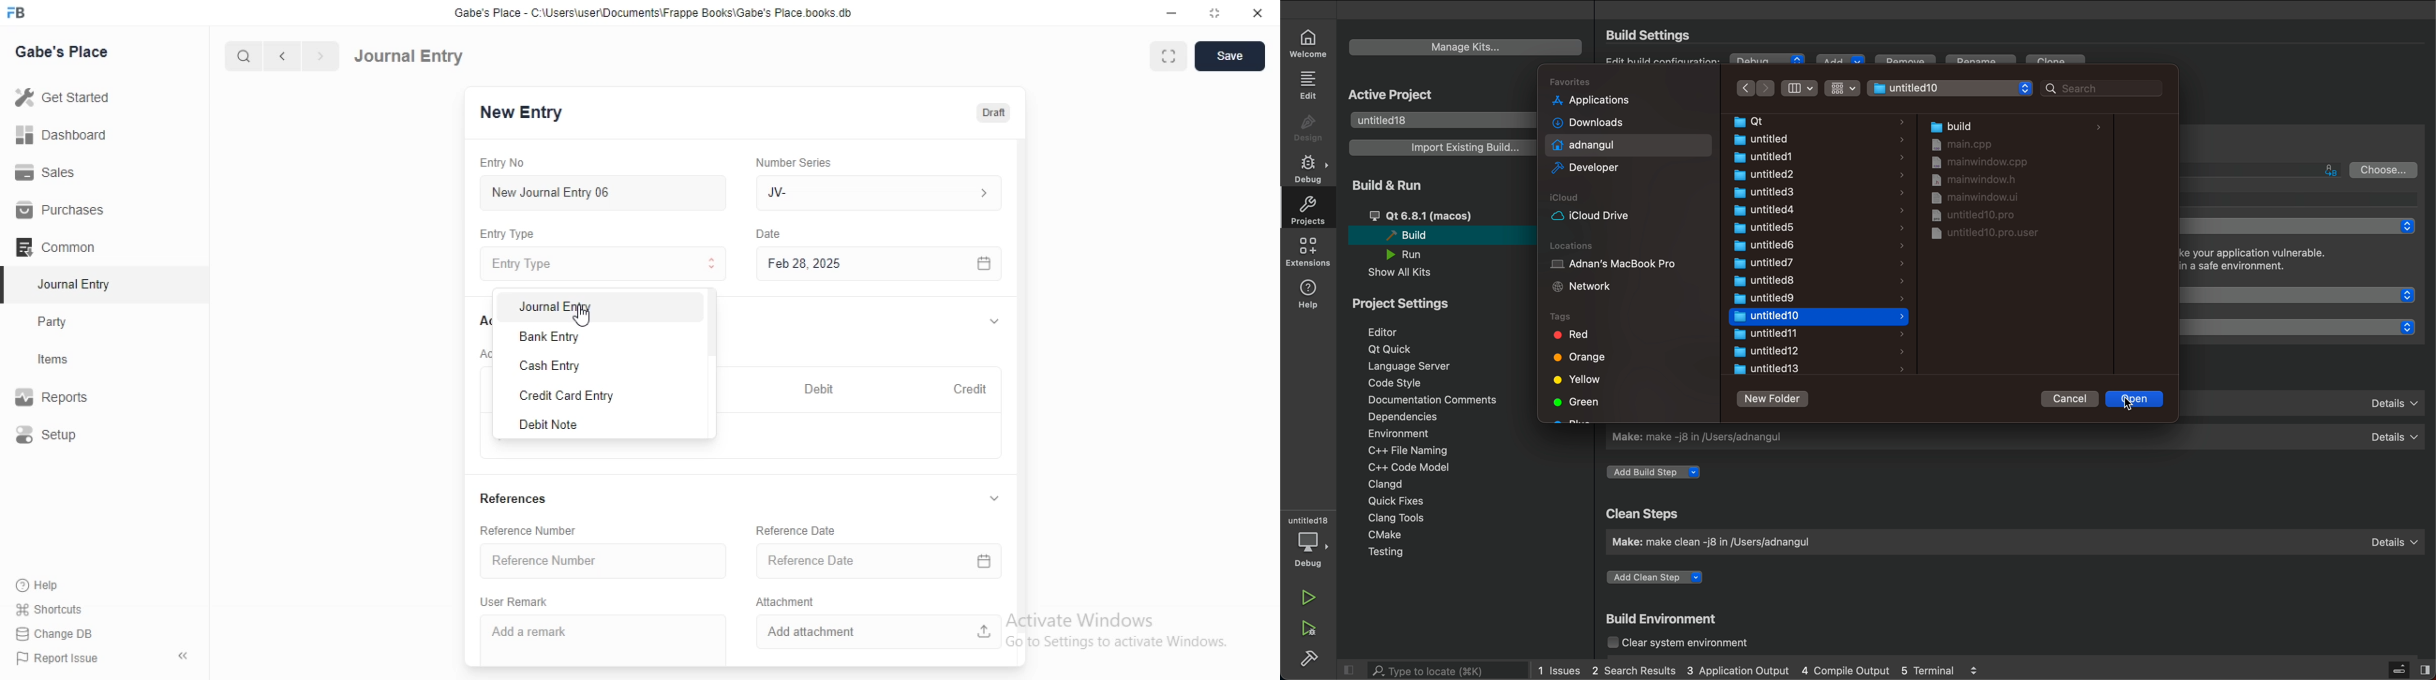  What do you see at coordinates (1806, 174) in the screenshot?
I see `untitled2` at bounding box center [1806, 174].